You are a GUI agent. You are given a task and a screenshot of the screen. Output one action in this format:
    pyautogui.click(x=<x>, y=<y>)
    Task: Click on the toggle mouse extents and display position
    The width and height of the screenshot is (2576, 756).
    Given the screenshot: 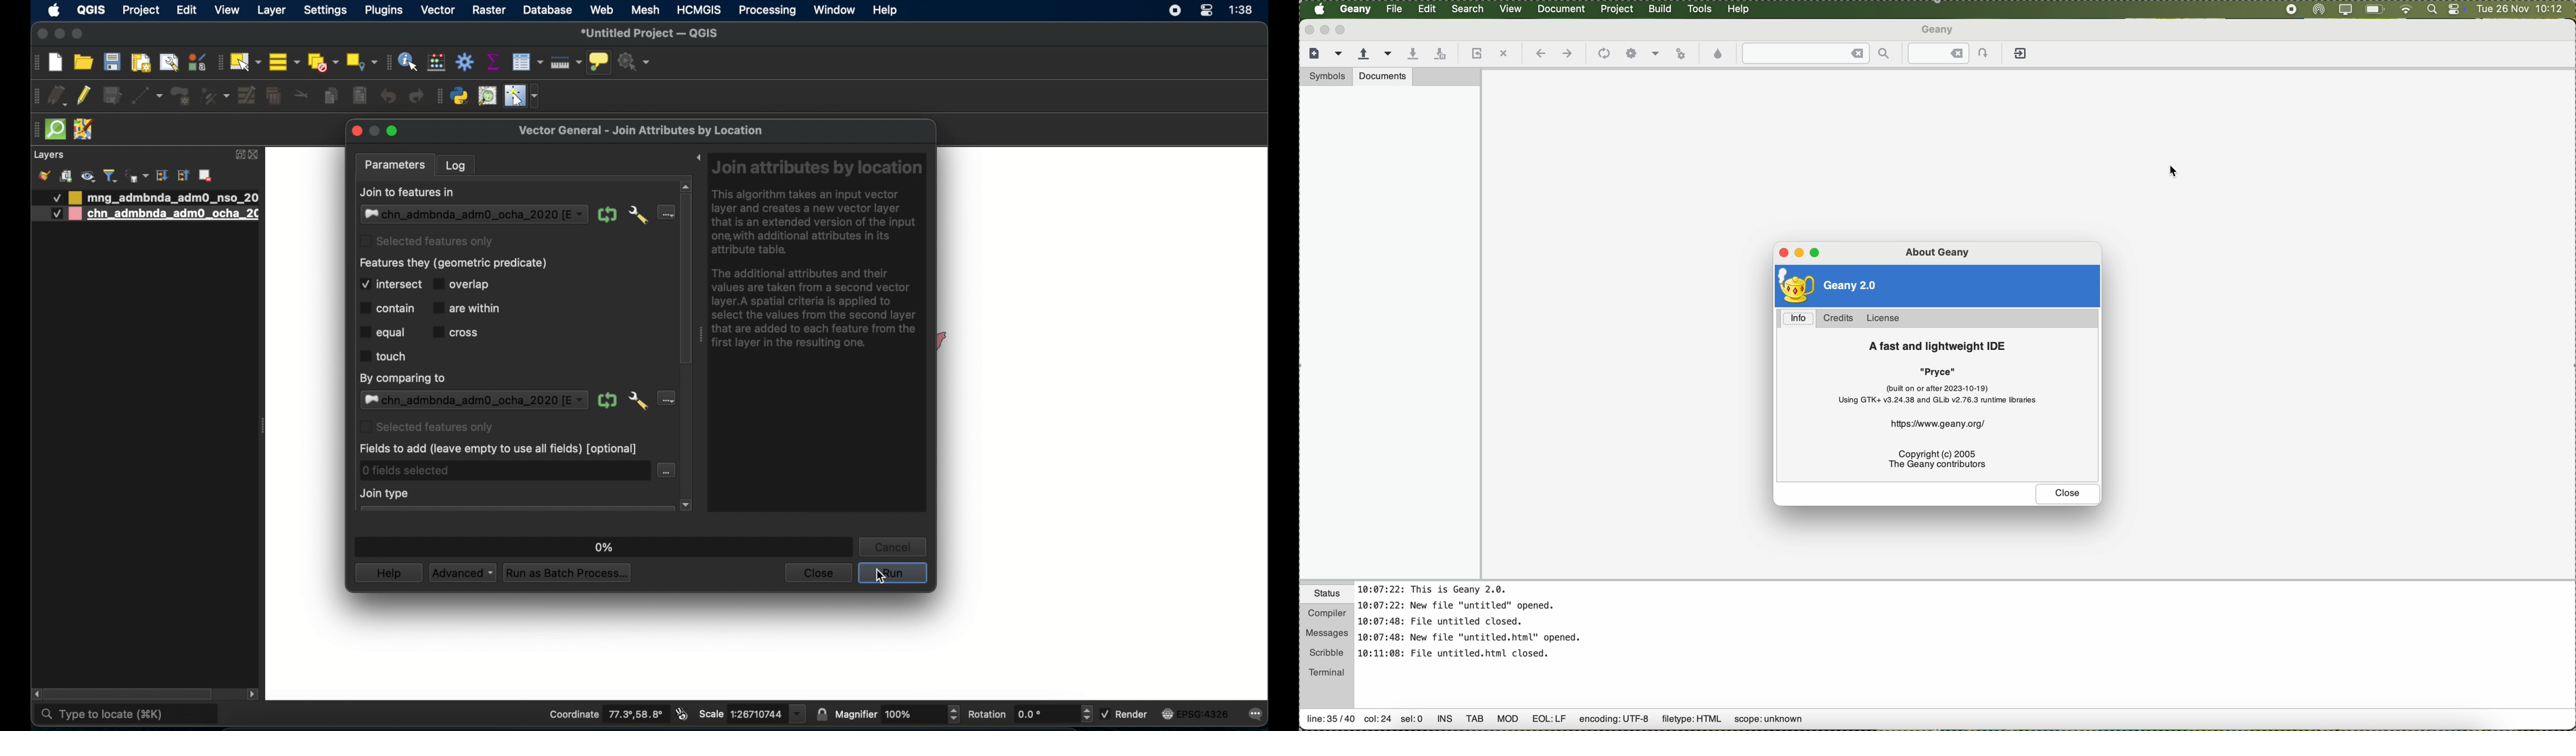 What is the action you would take?
    pyautogui.click(x=681, y=714)
    